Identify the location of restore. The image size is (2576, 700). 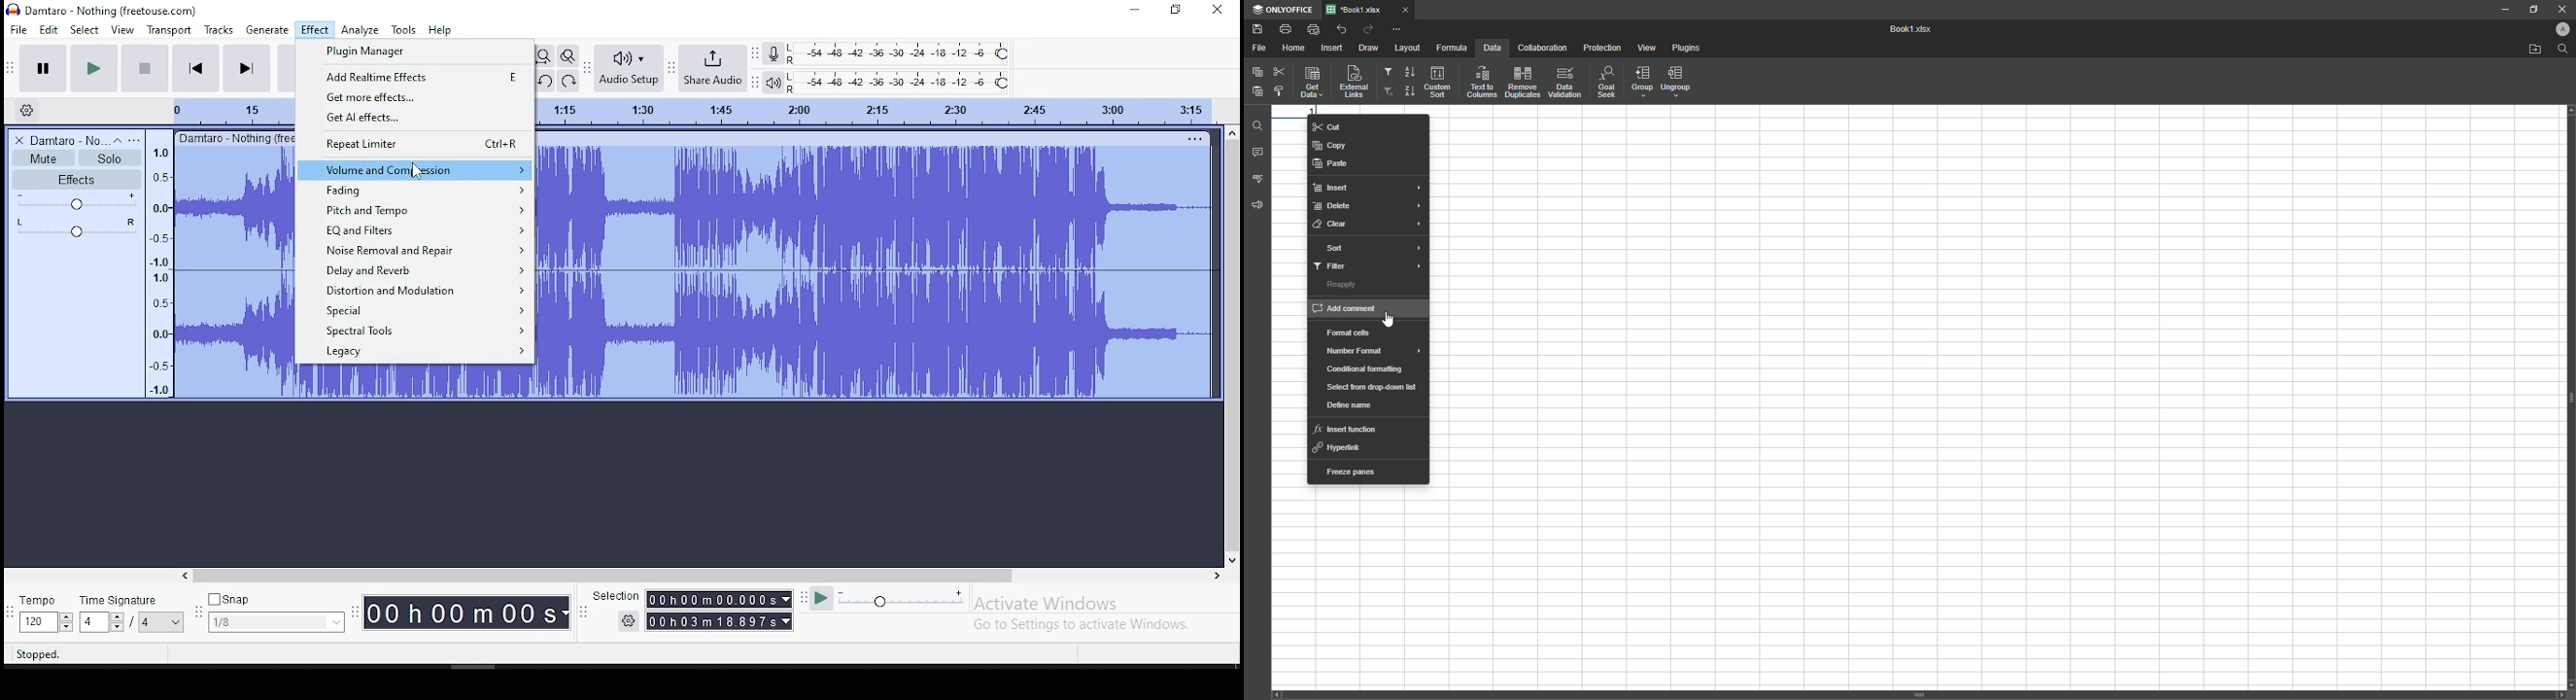
(1178, 9).